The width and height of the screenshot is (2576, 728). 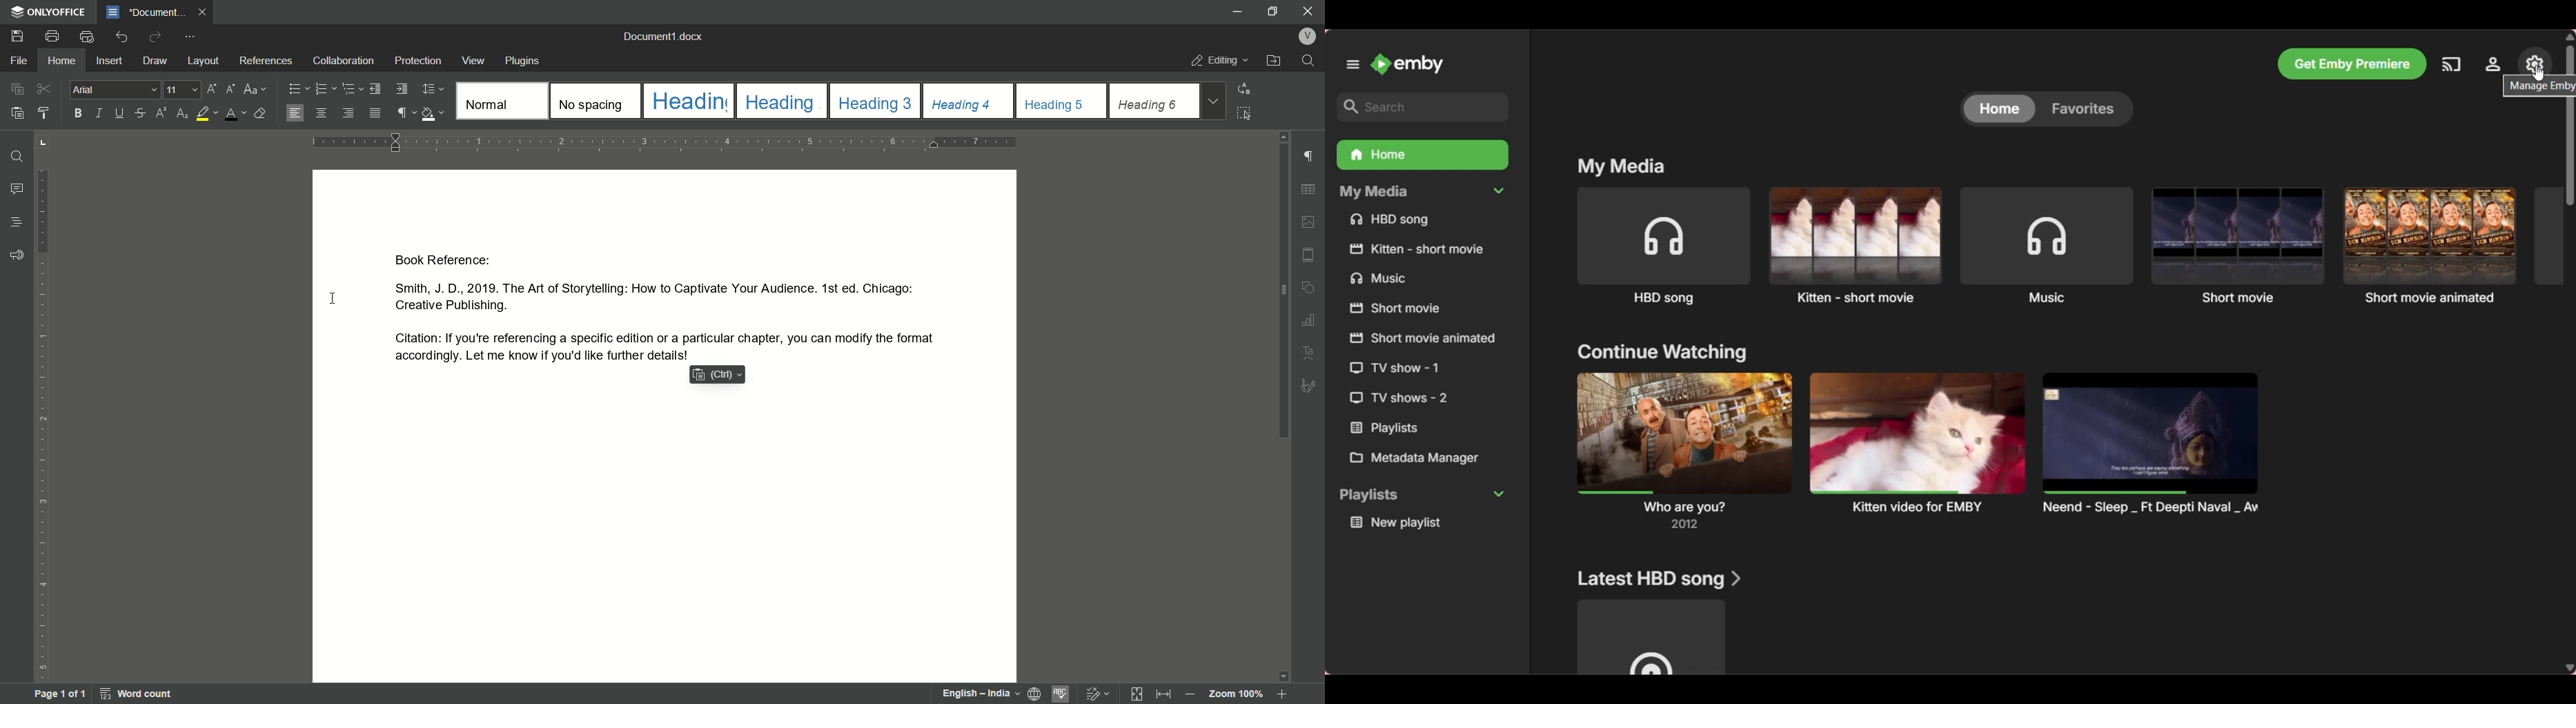 What do you see at coordinates (190, 37) in the screenshot?
I see `more` at bounding box center [190, 37].